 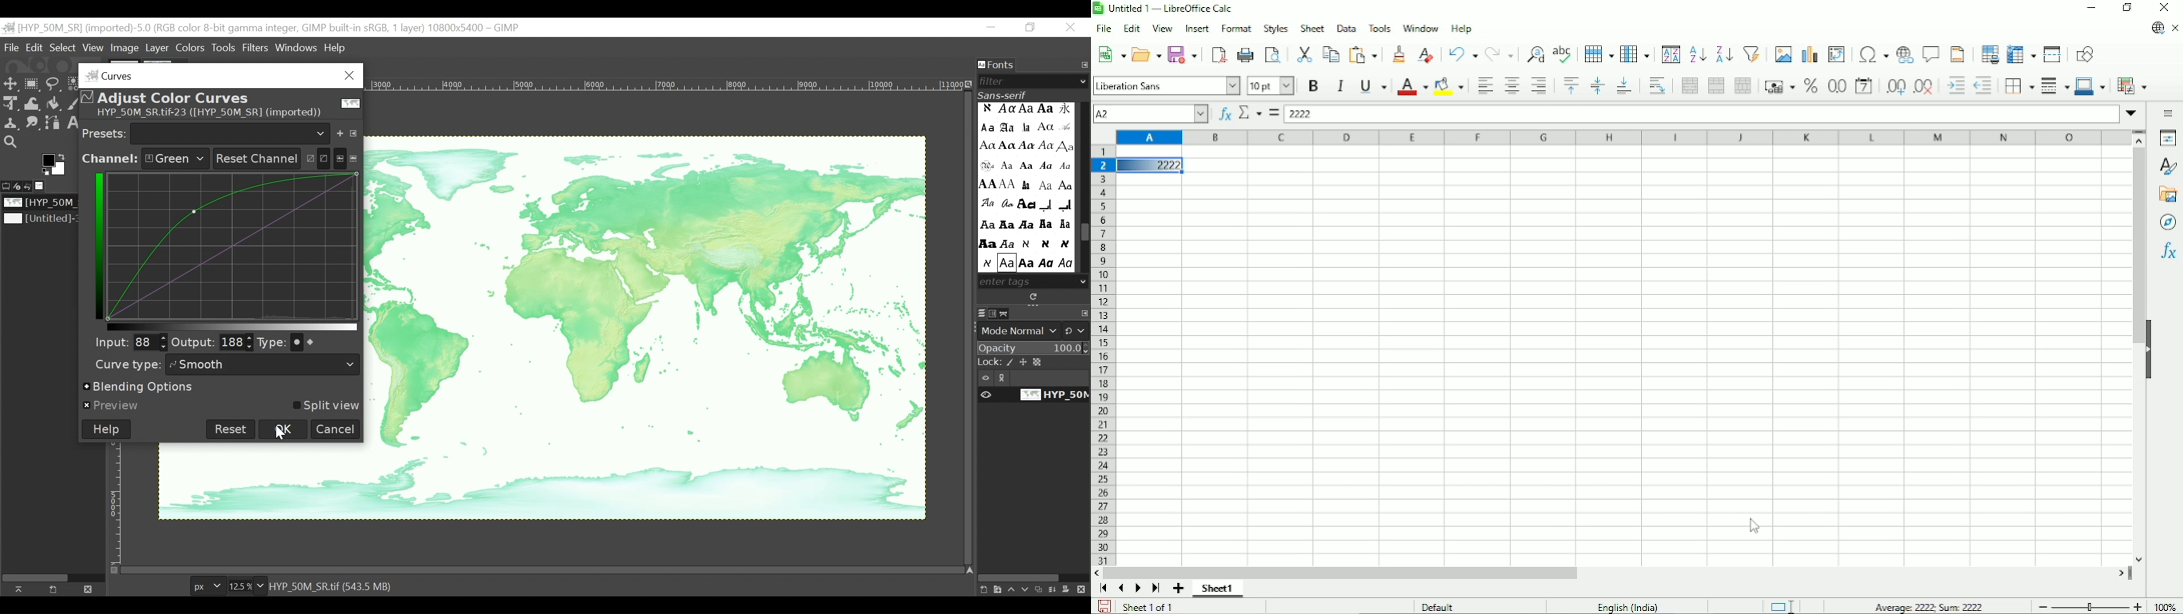 I want to click on Align top, so click(x=1570, y=85).